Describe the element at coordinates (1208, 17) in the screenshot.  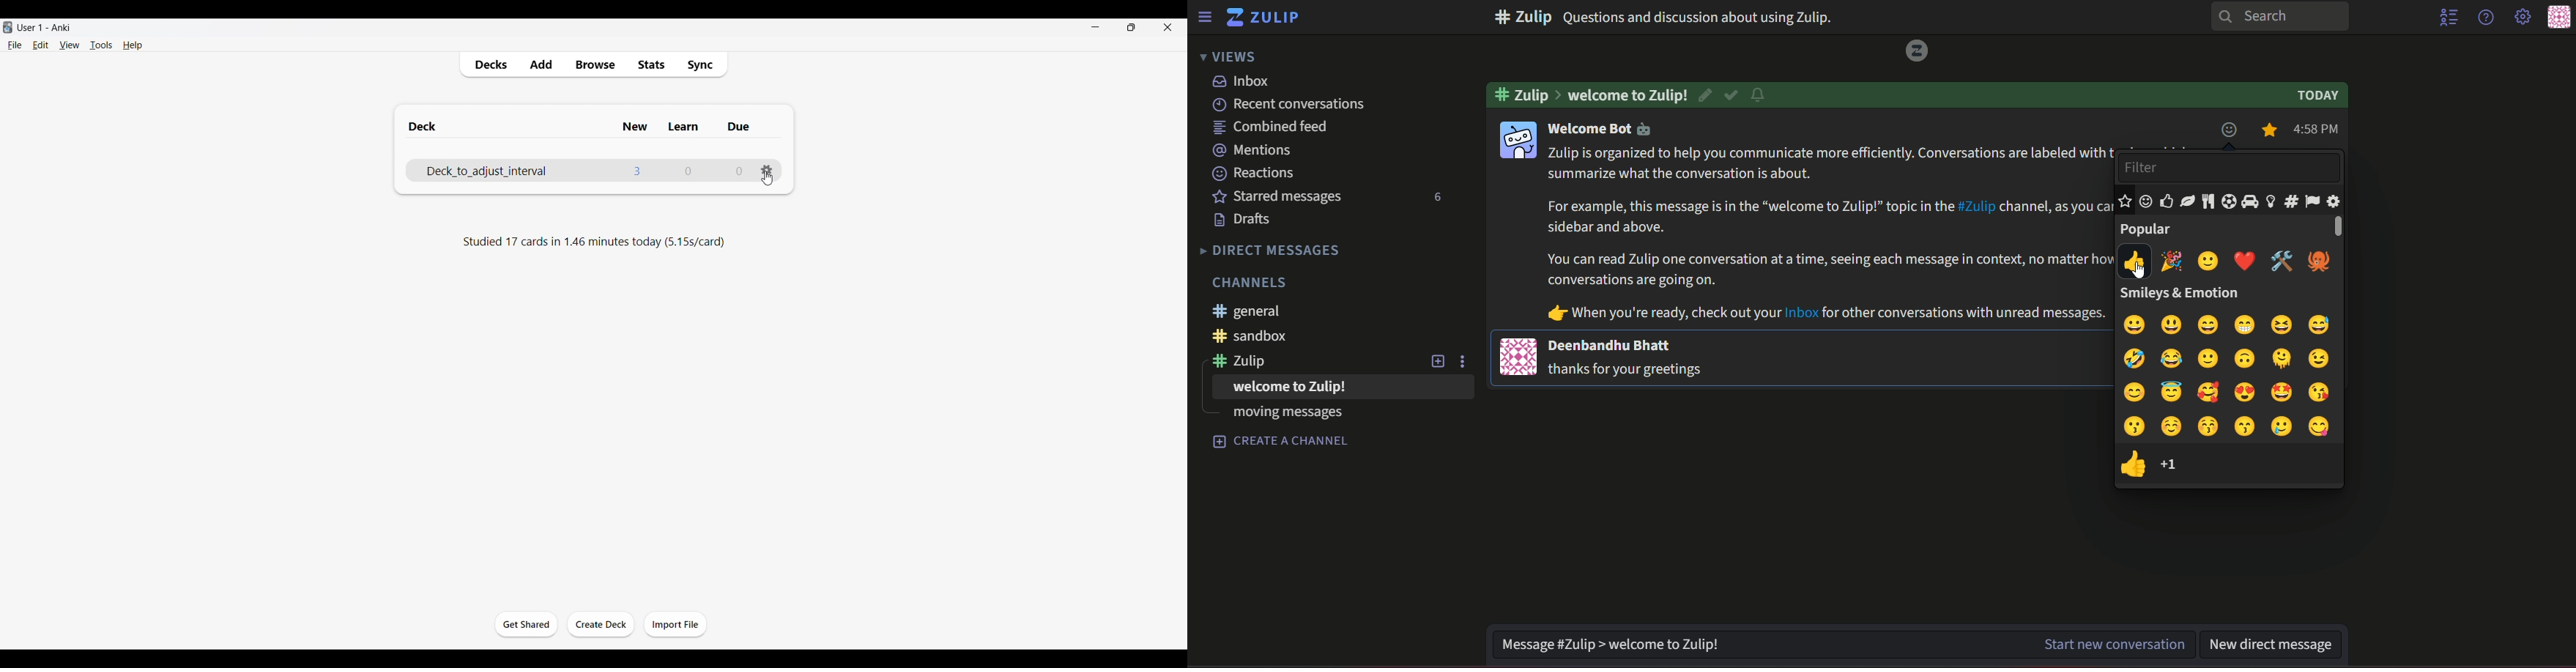
I see `menu` at that location.